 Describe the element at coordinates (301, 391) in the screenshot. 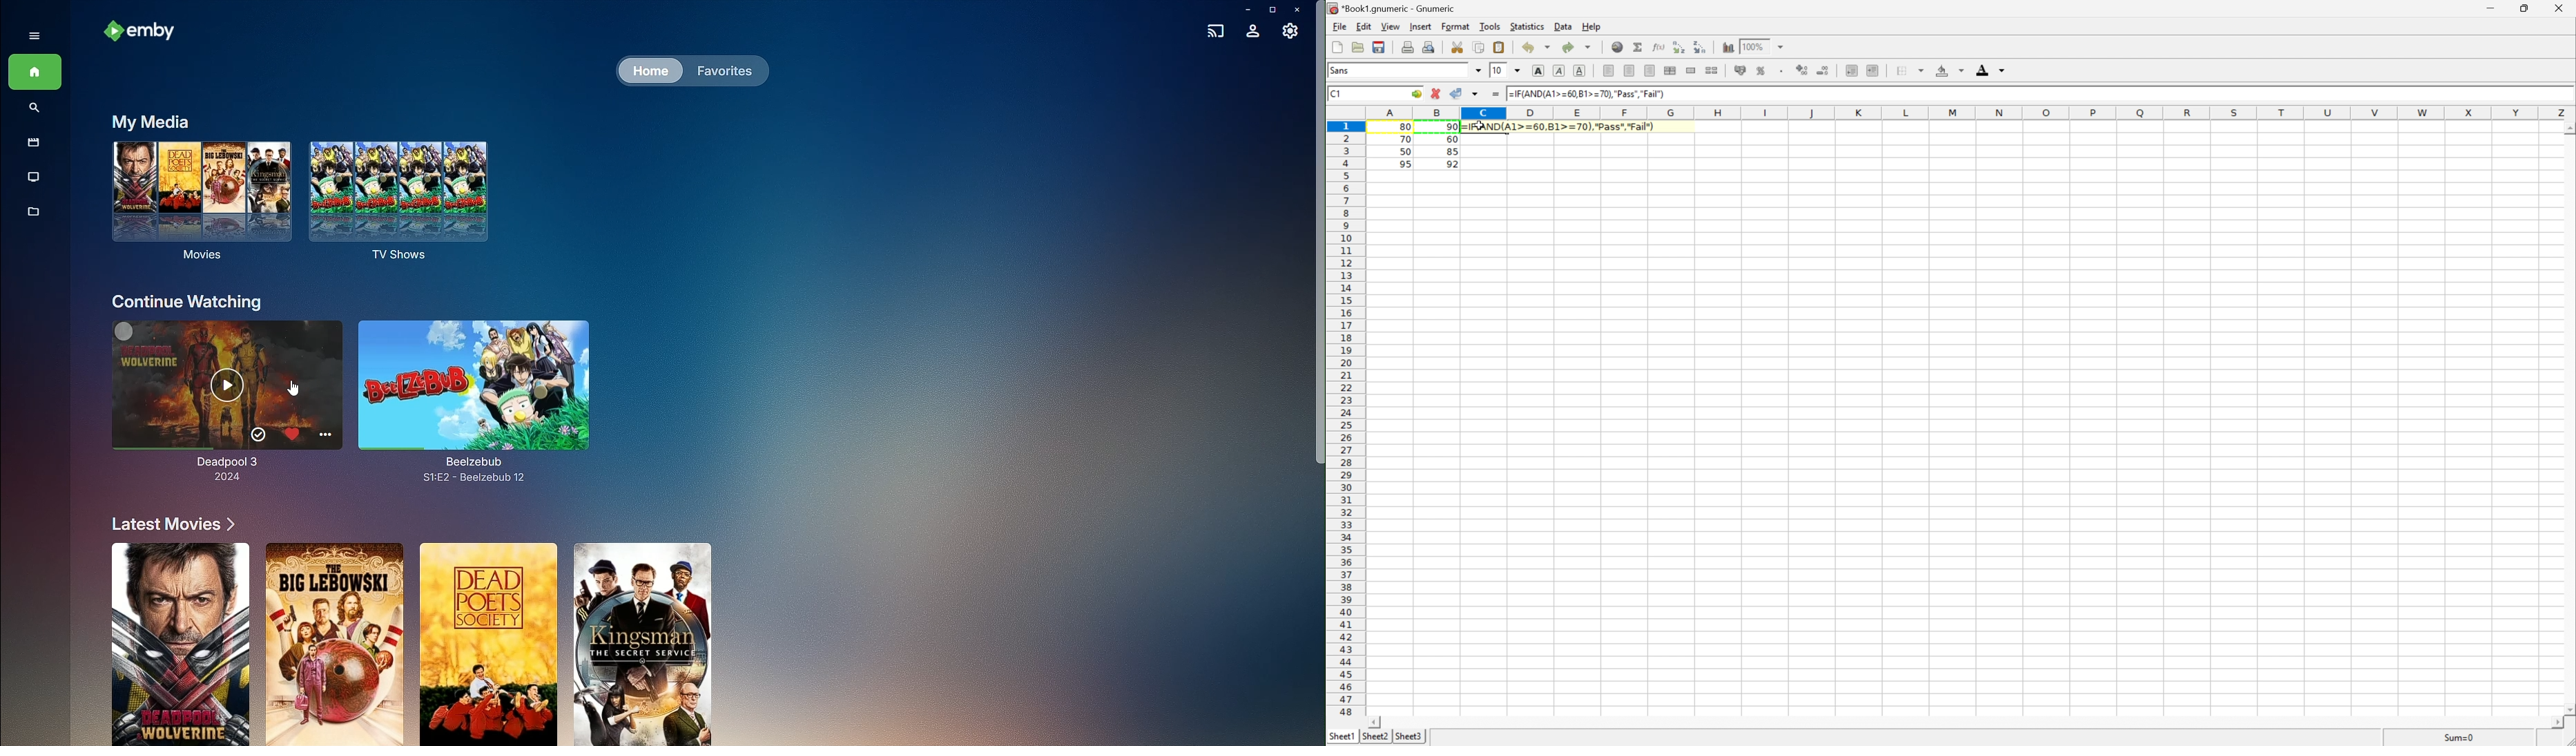

I see `cursor` at that location.